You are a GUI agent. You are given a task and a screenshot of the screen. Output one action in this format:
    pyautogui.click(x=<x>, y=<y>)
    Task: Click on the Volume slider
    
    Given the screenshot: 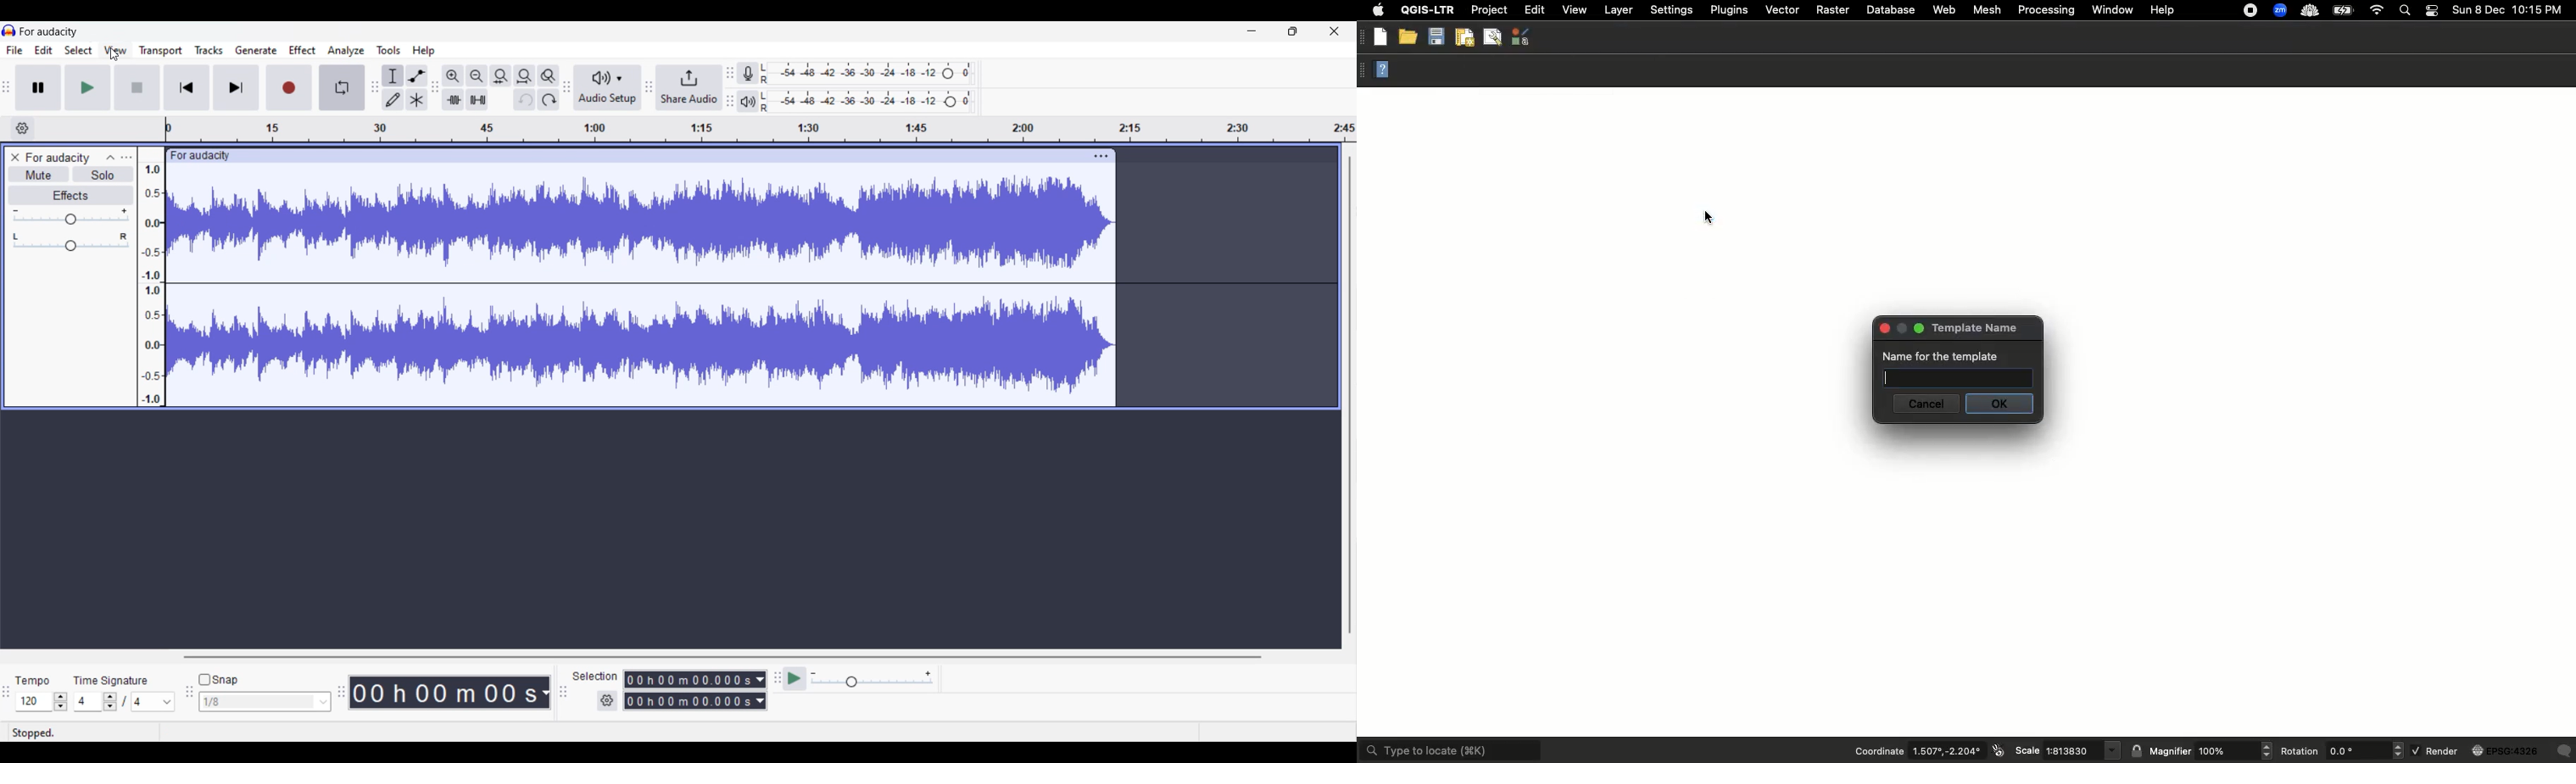 What is the action you would take?
    pyautogui.click(x=72, y=216)
    